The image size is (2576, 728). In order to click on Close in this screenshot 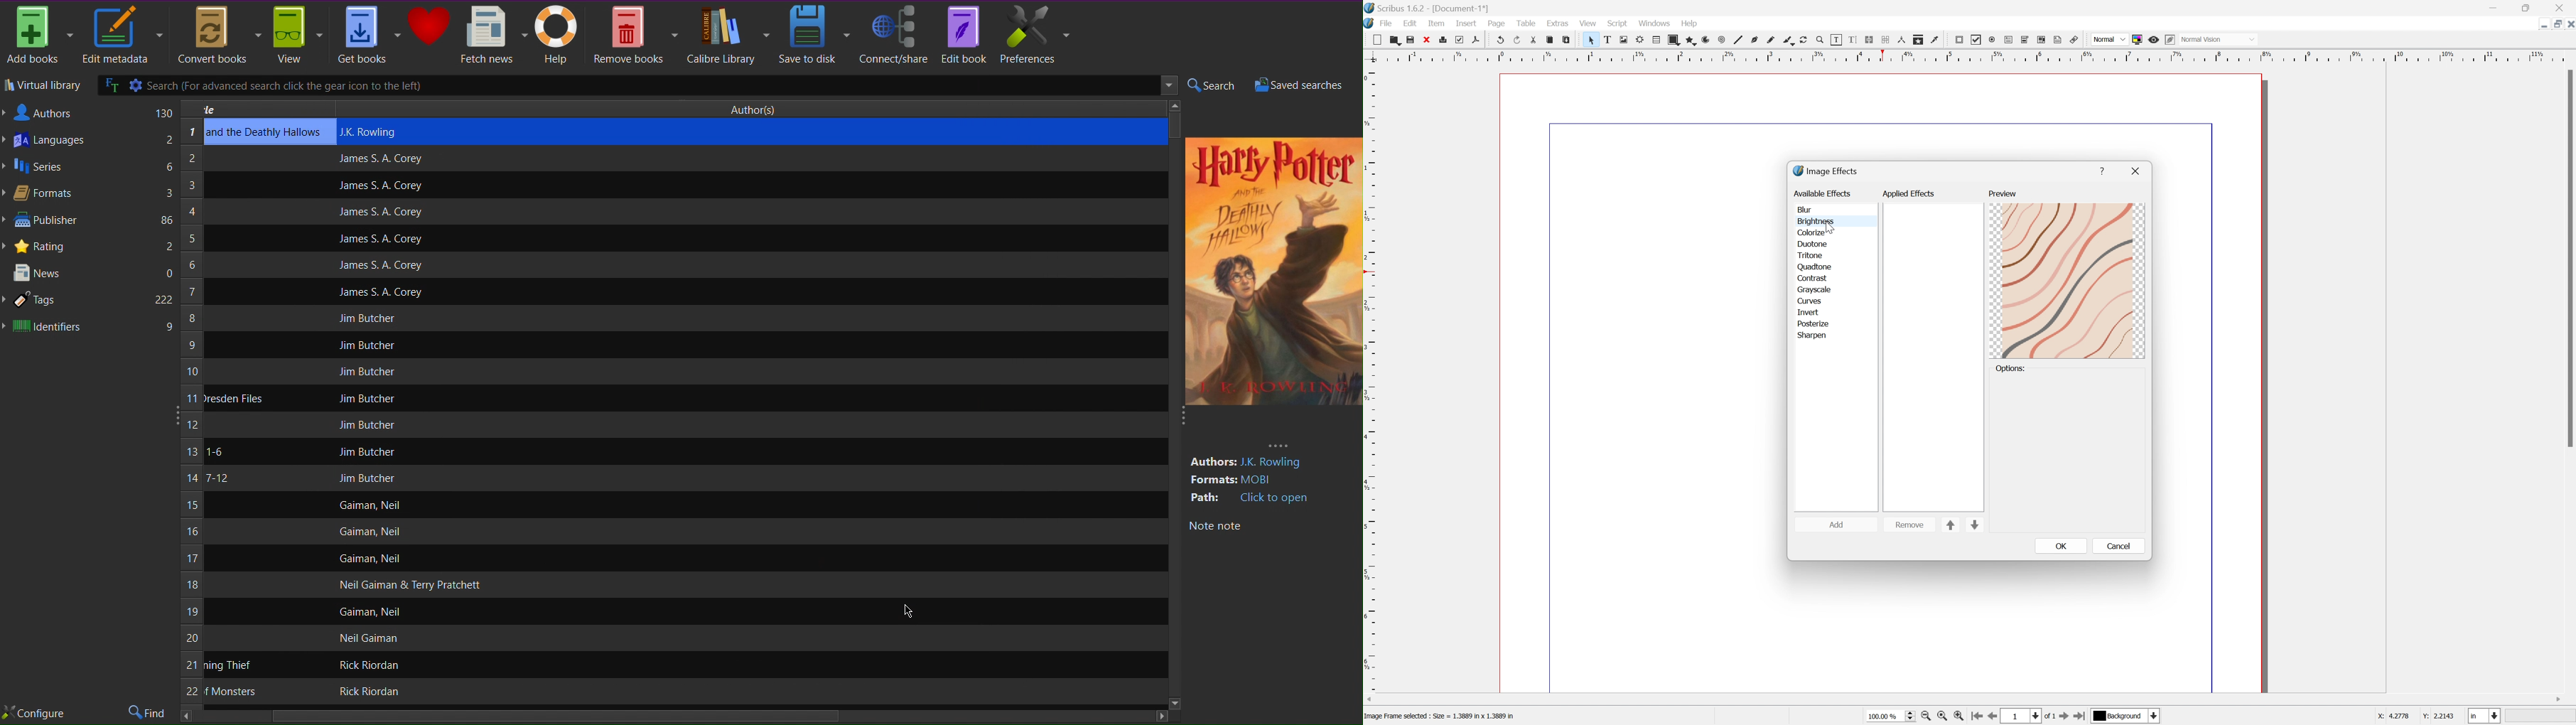, I will do `click(2562, 8)`.